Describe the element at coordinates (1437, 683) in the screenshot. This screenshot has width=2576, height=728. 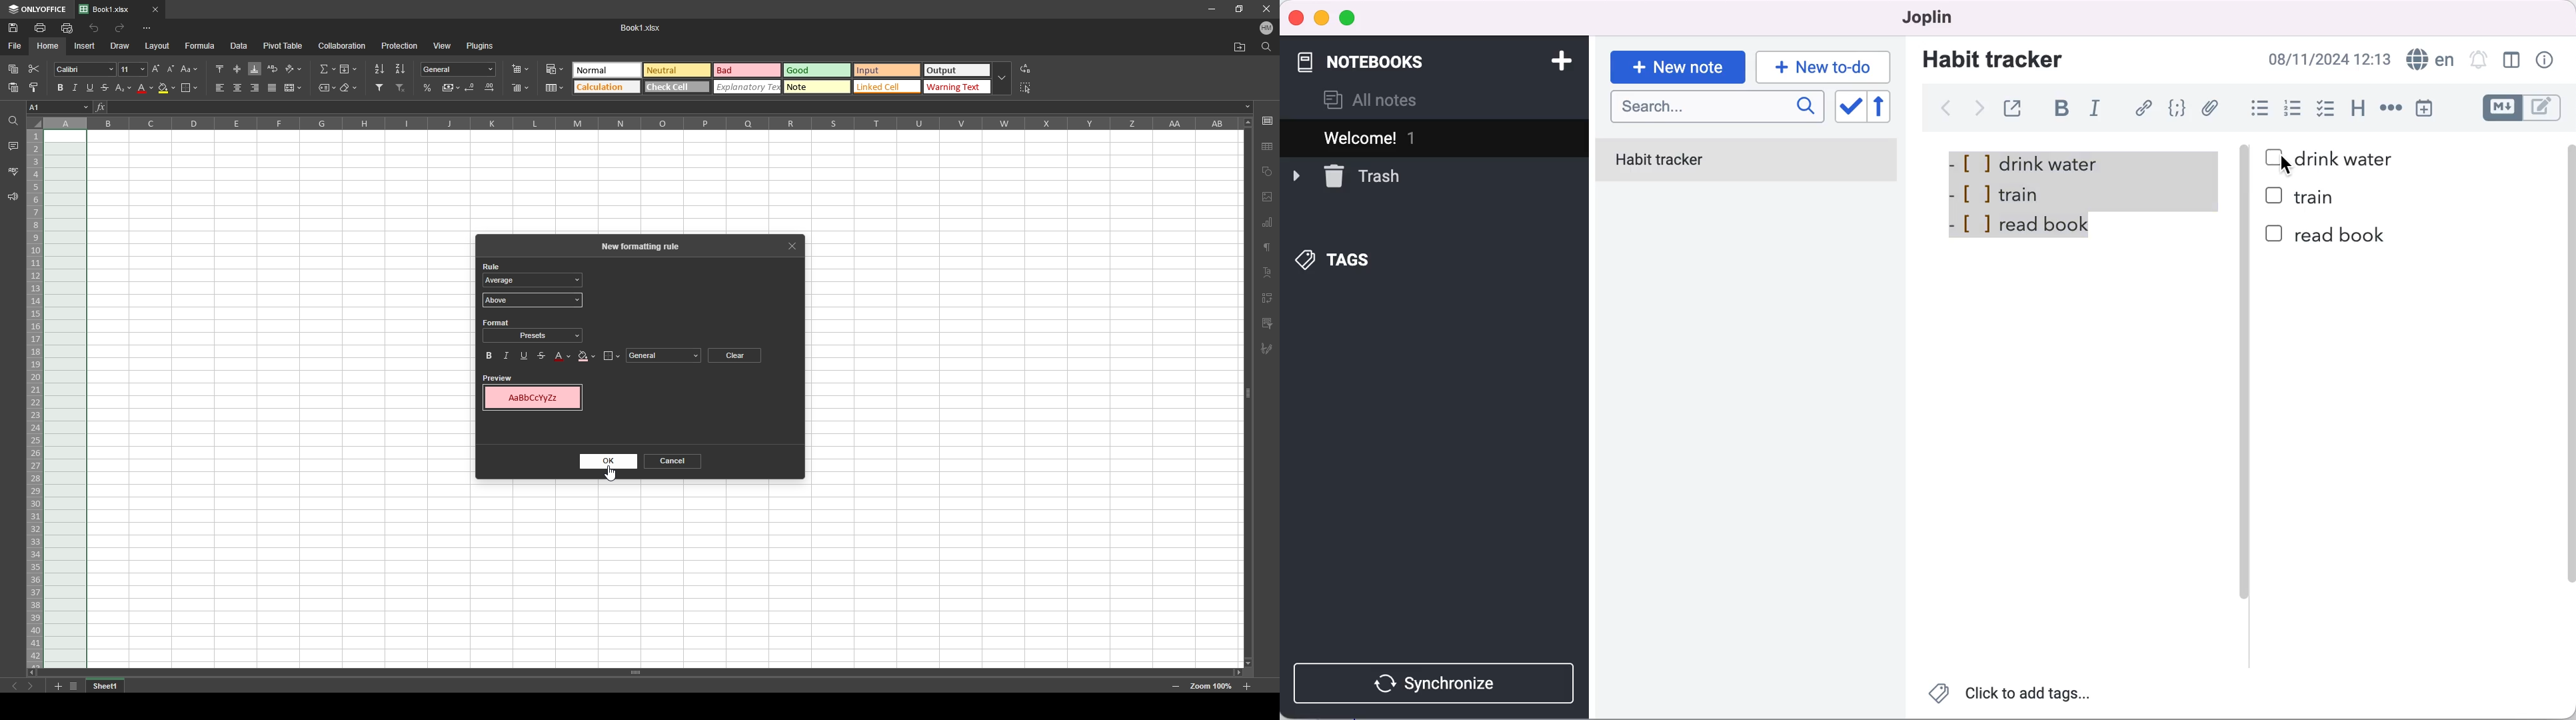
I see `synchronize` at that location.